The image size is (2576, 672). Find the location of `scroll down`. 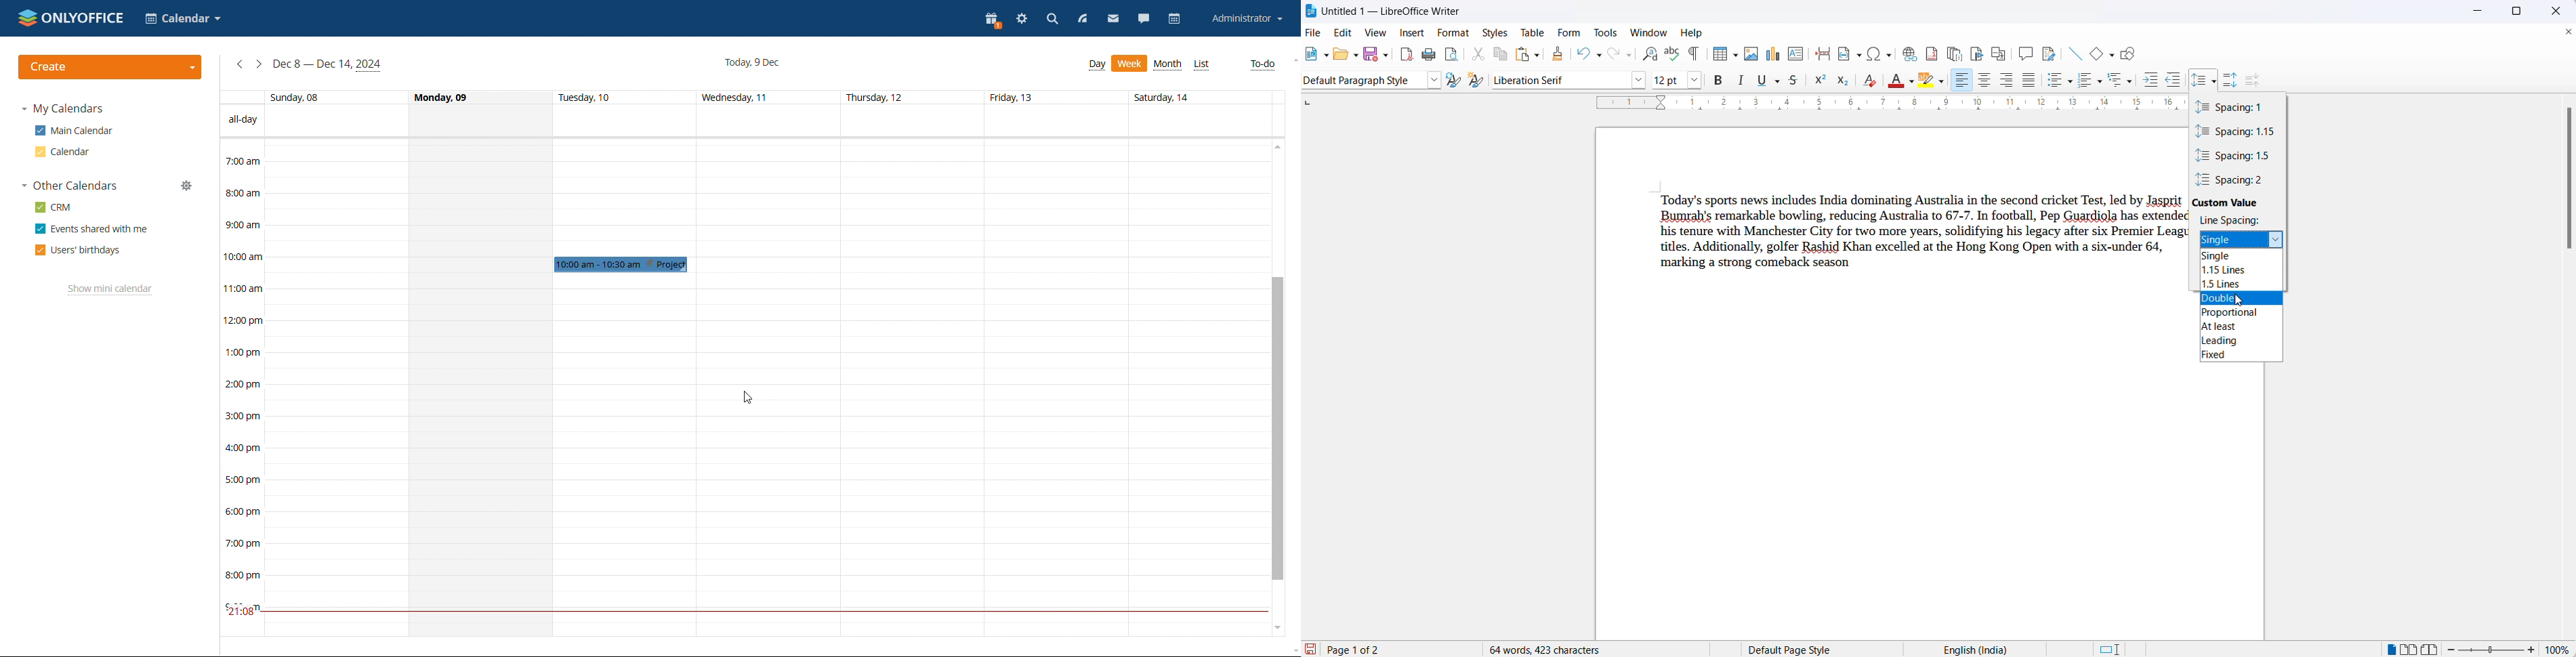

scroll down is located at coordinates (1275, 631).